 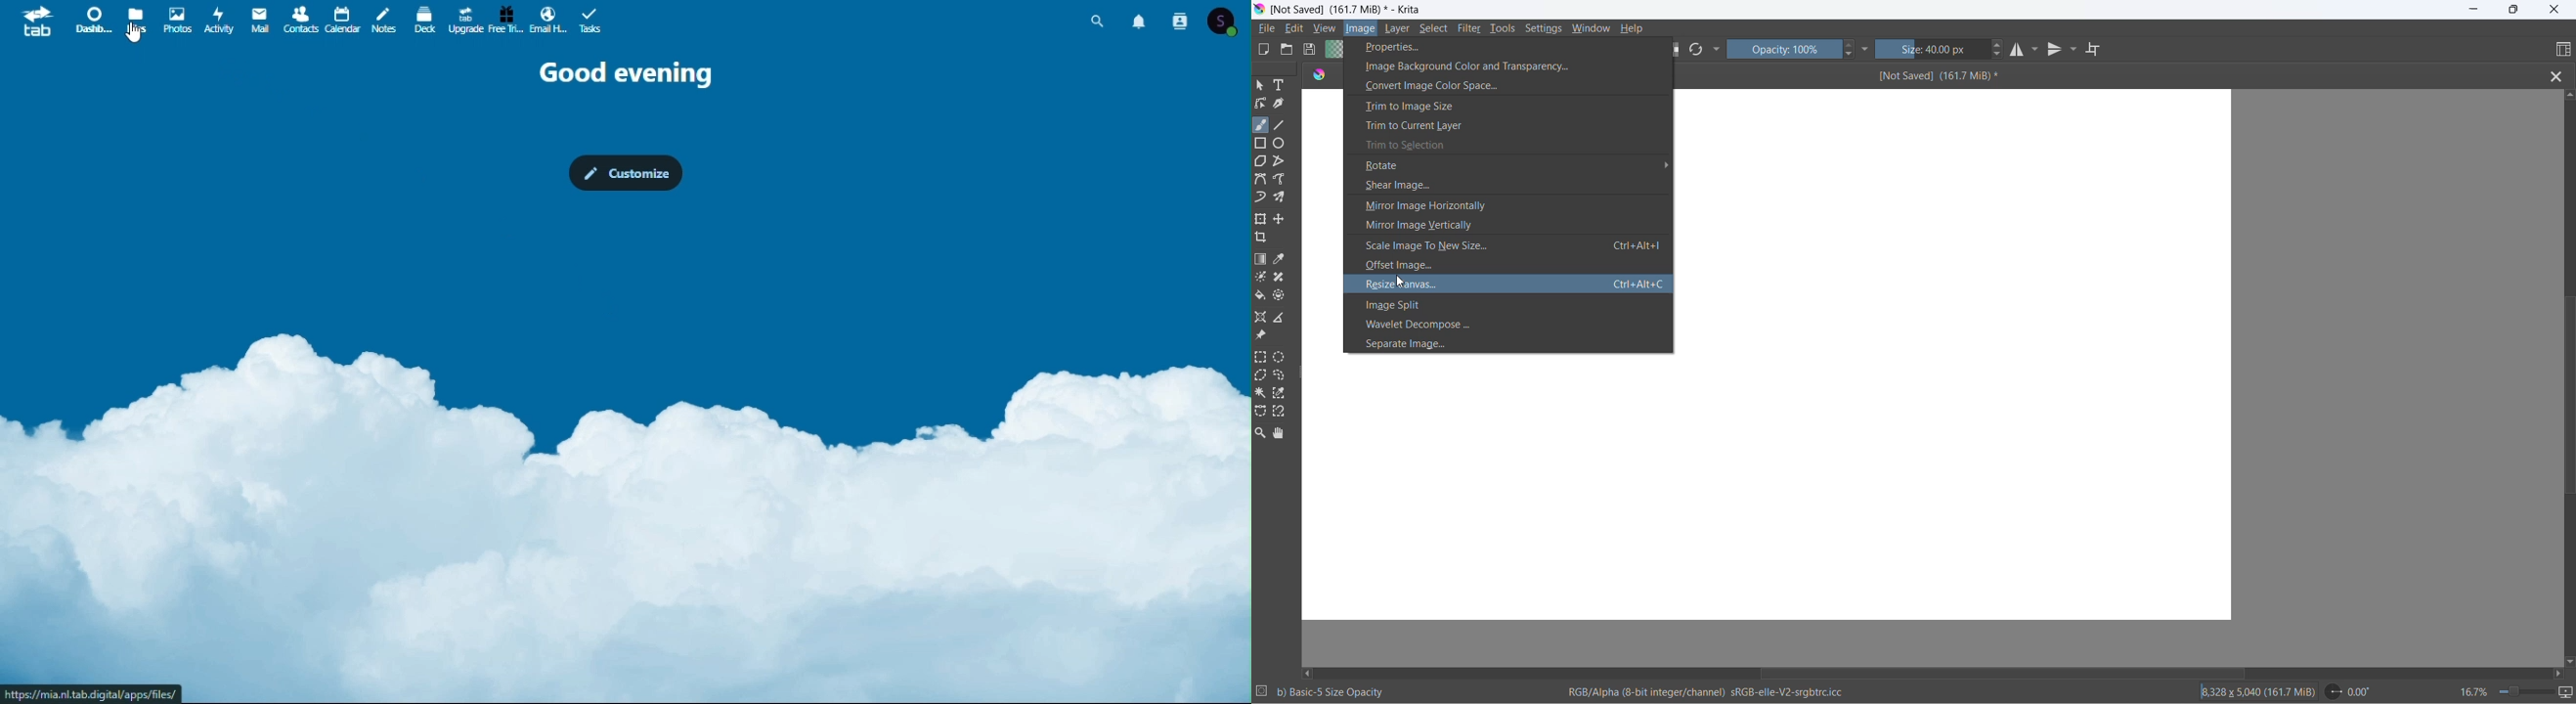 I want to click on canvas size, so click(x=1956, y=353).